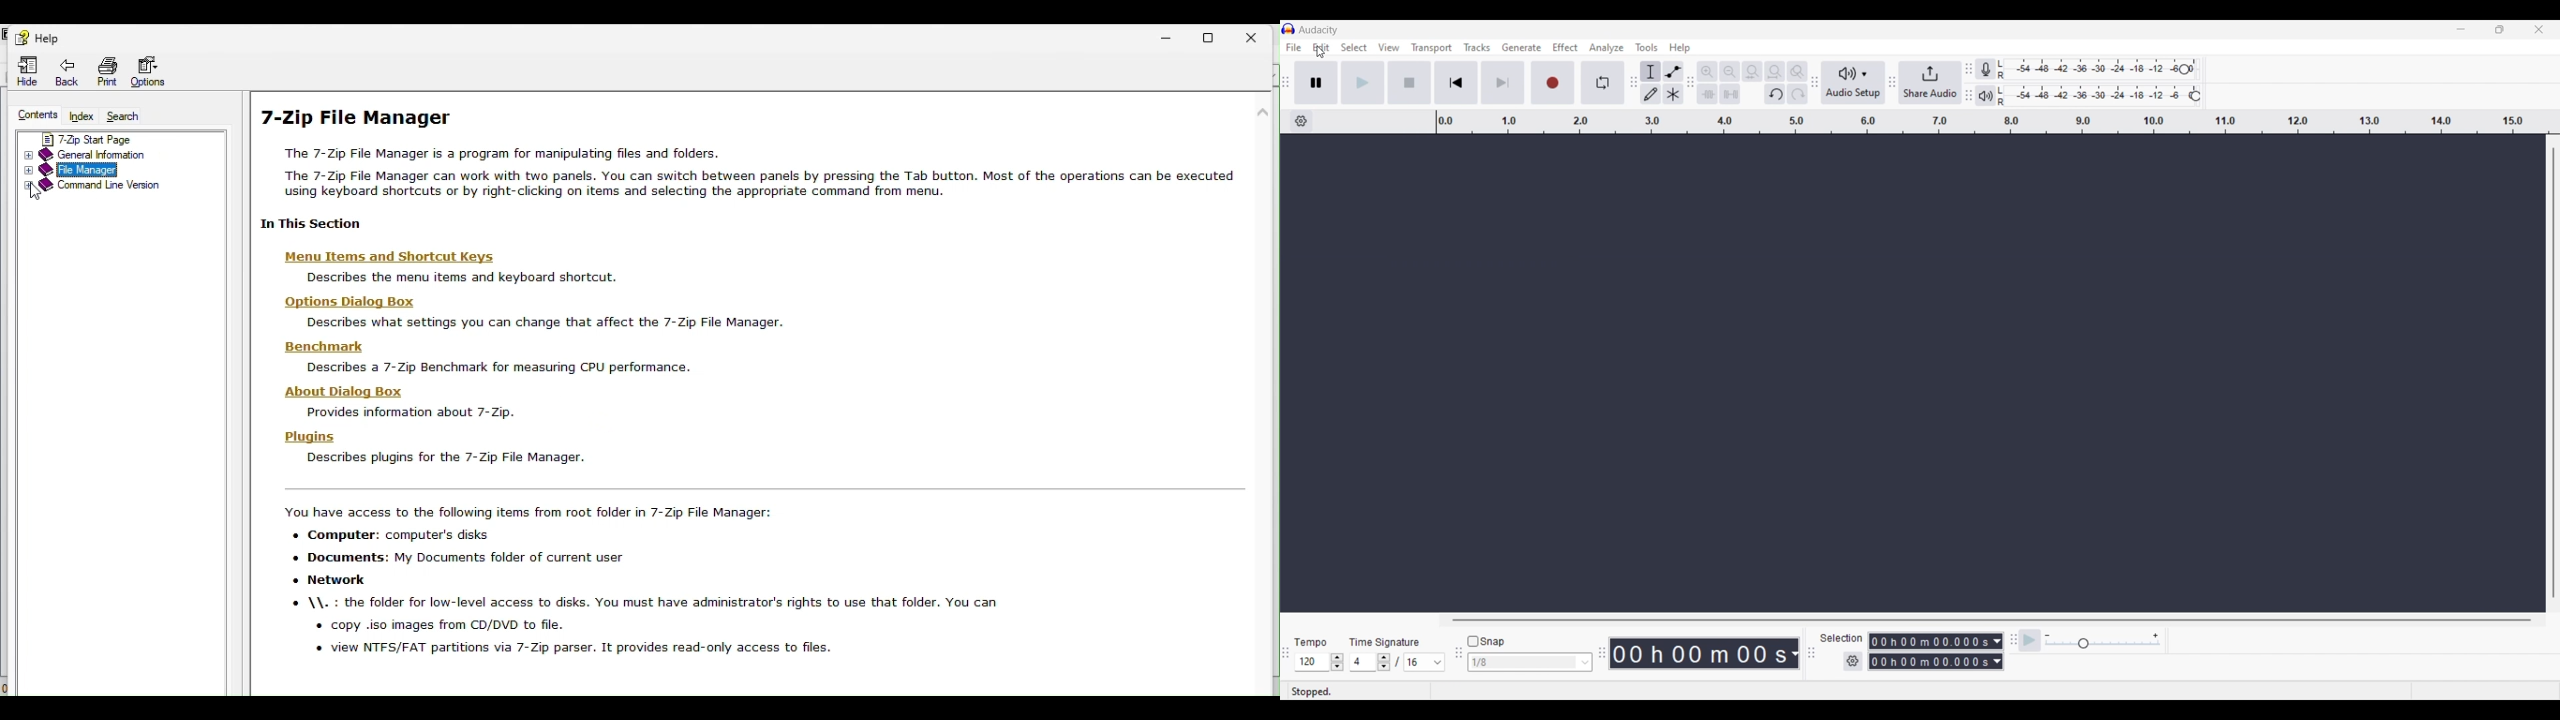 Image resolution: width=2576 pixels, height=728 pixels. What do you see at coordinates (744, 151) in the screenshot?
I see `7-Zip File Manager
The 7-Zip File Manager is a program for manipulating files and folders.
“The 7-Zip File Manager can work with two panels. You can switch between panels by pressing the Tab button. Most of the operations can be executed
using keyboard shortcuts or by night-chcking on items and selecting the appropriate command from menu.` at bounding box center [744, 151].